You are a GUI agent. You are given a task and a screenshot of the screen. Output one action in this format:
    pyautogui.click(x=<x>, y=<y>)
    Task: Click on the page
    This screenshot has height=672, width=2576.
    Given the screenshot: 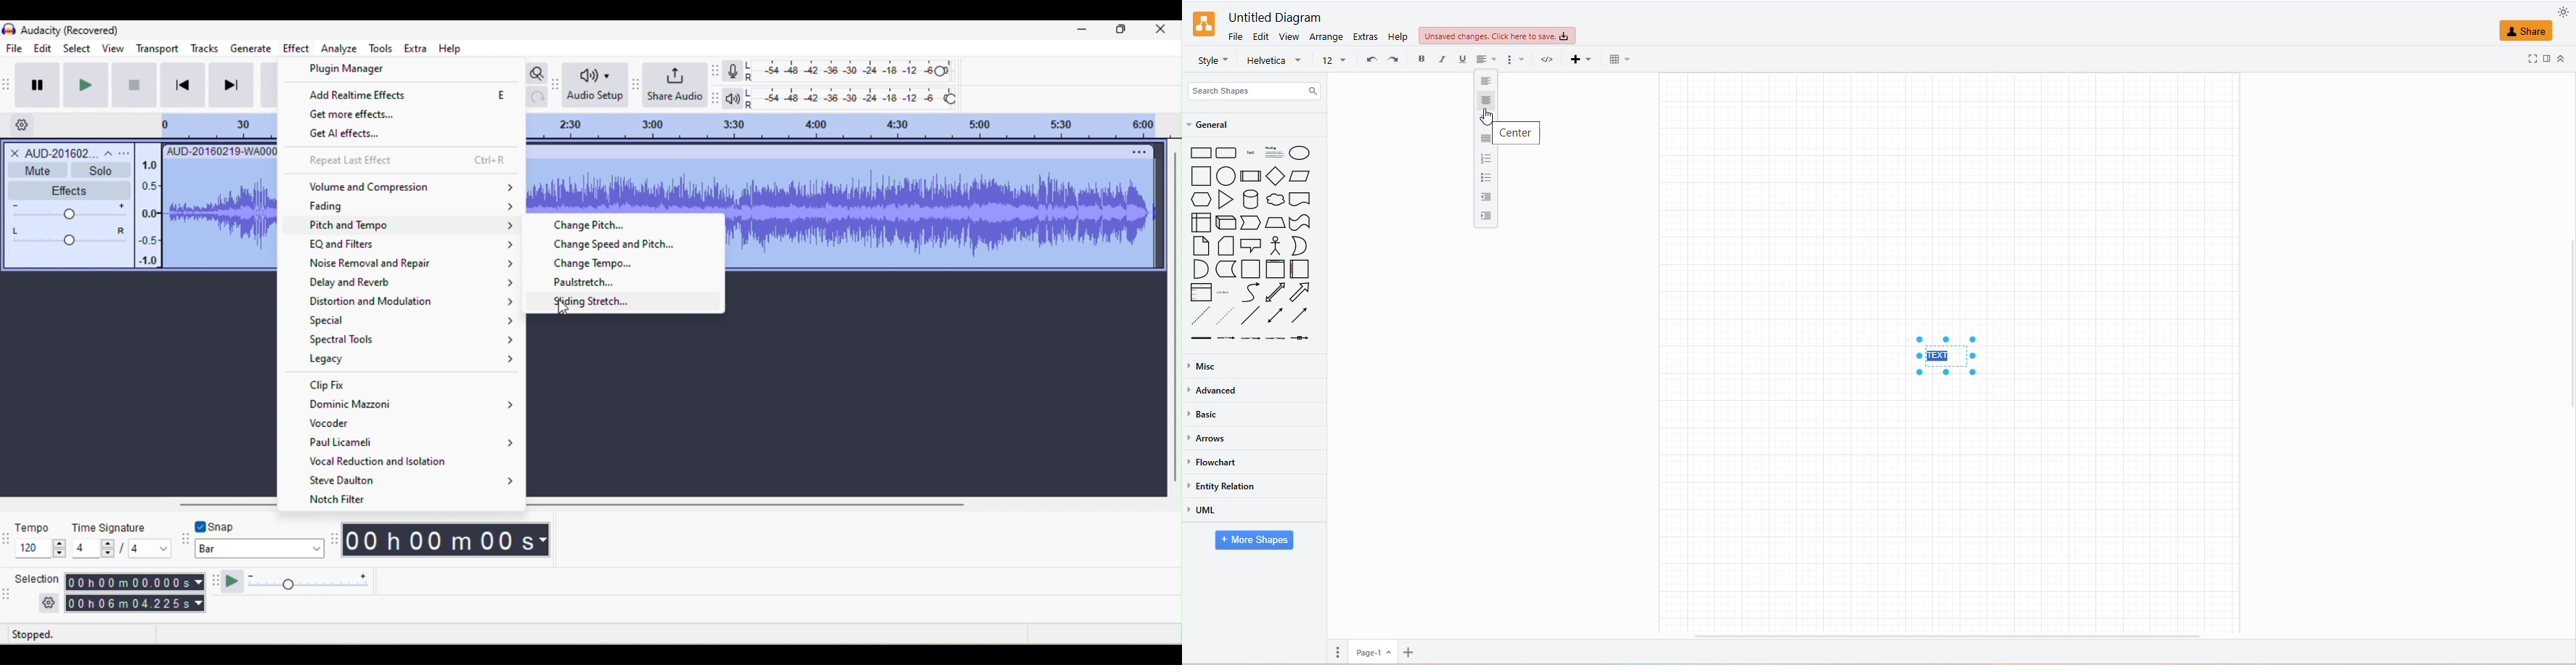 What is the action you would take?
    pyautogui.click(x=1340, y=652)
    